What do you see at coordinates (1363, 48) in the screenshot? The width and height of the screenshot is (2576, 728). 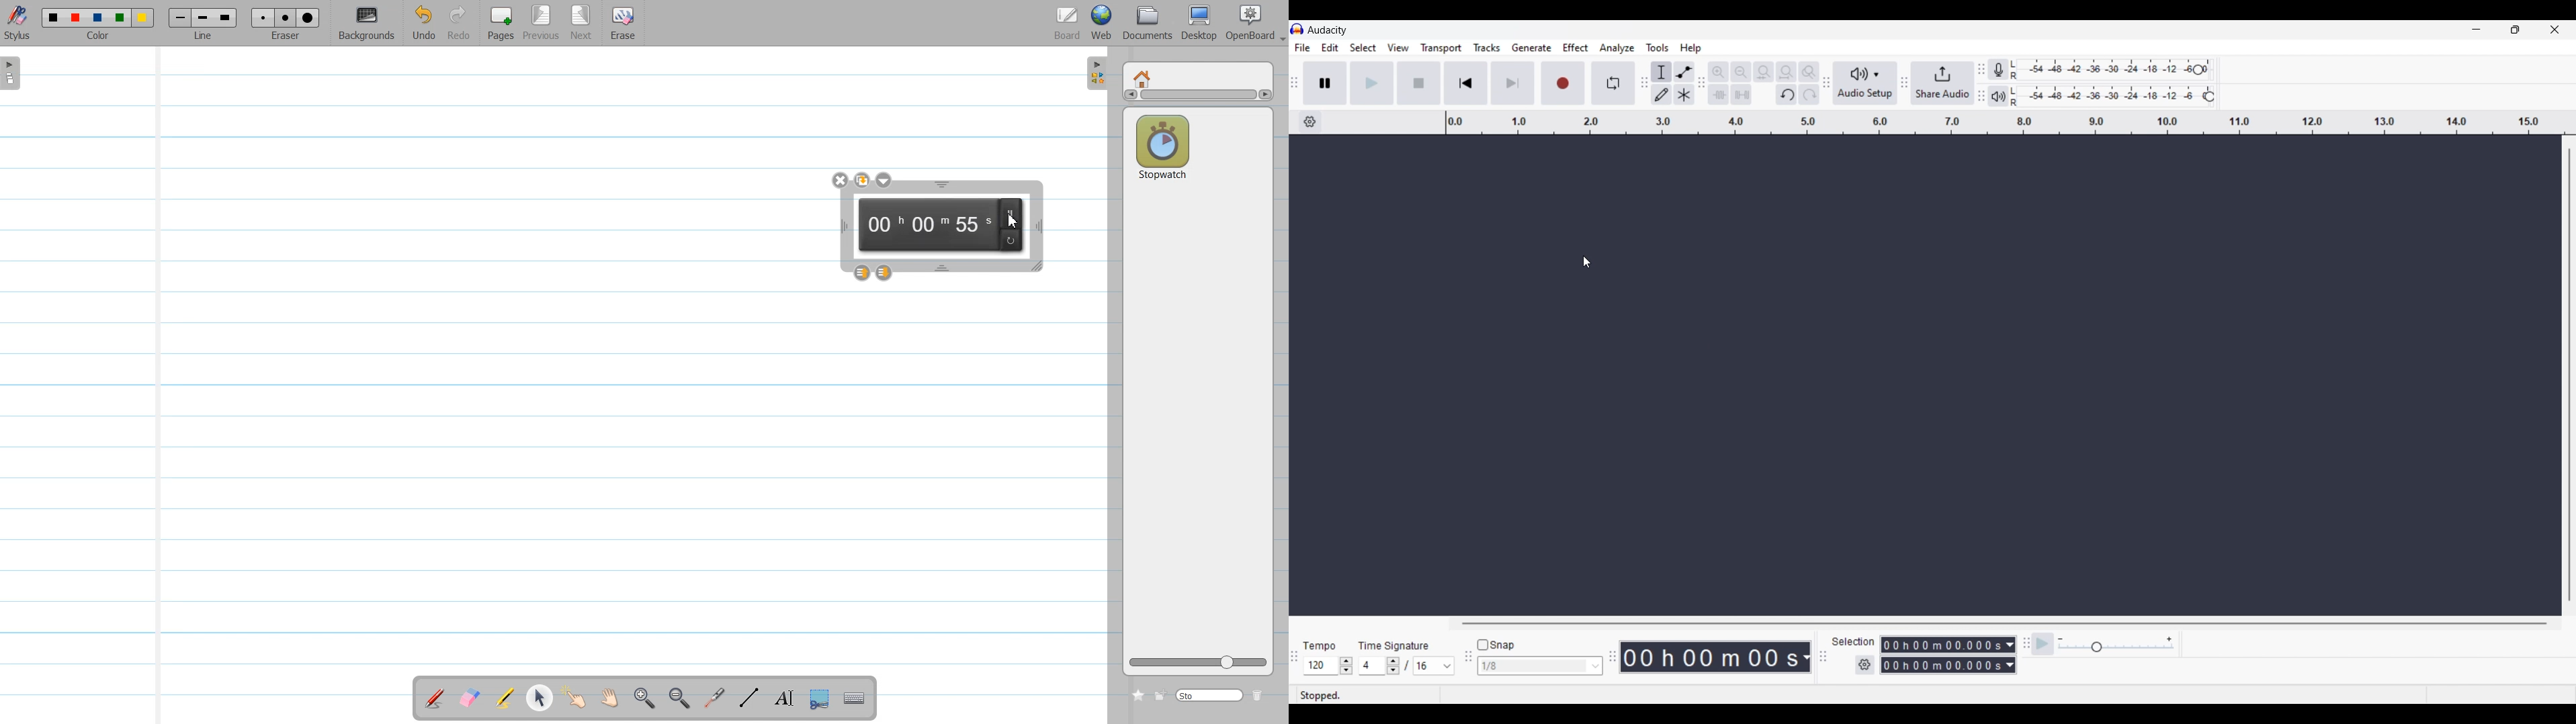 I see `Select menu` at bounding box center [1363, 48].